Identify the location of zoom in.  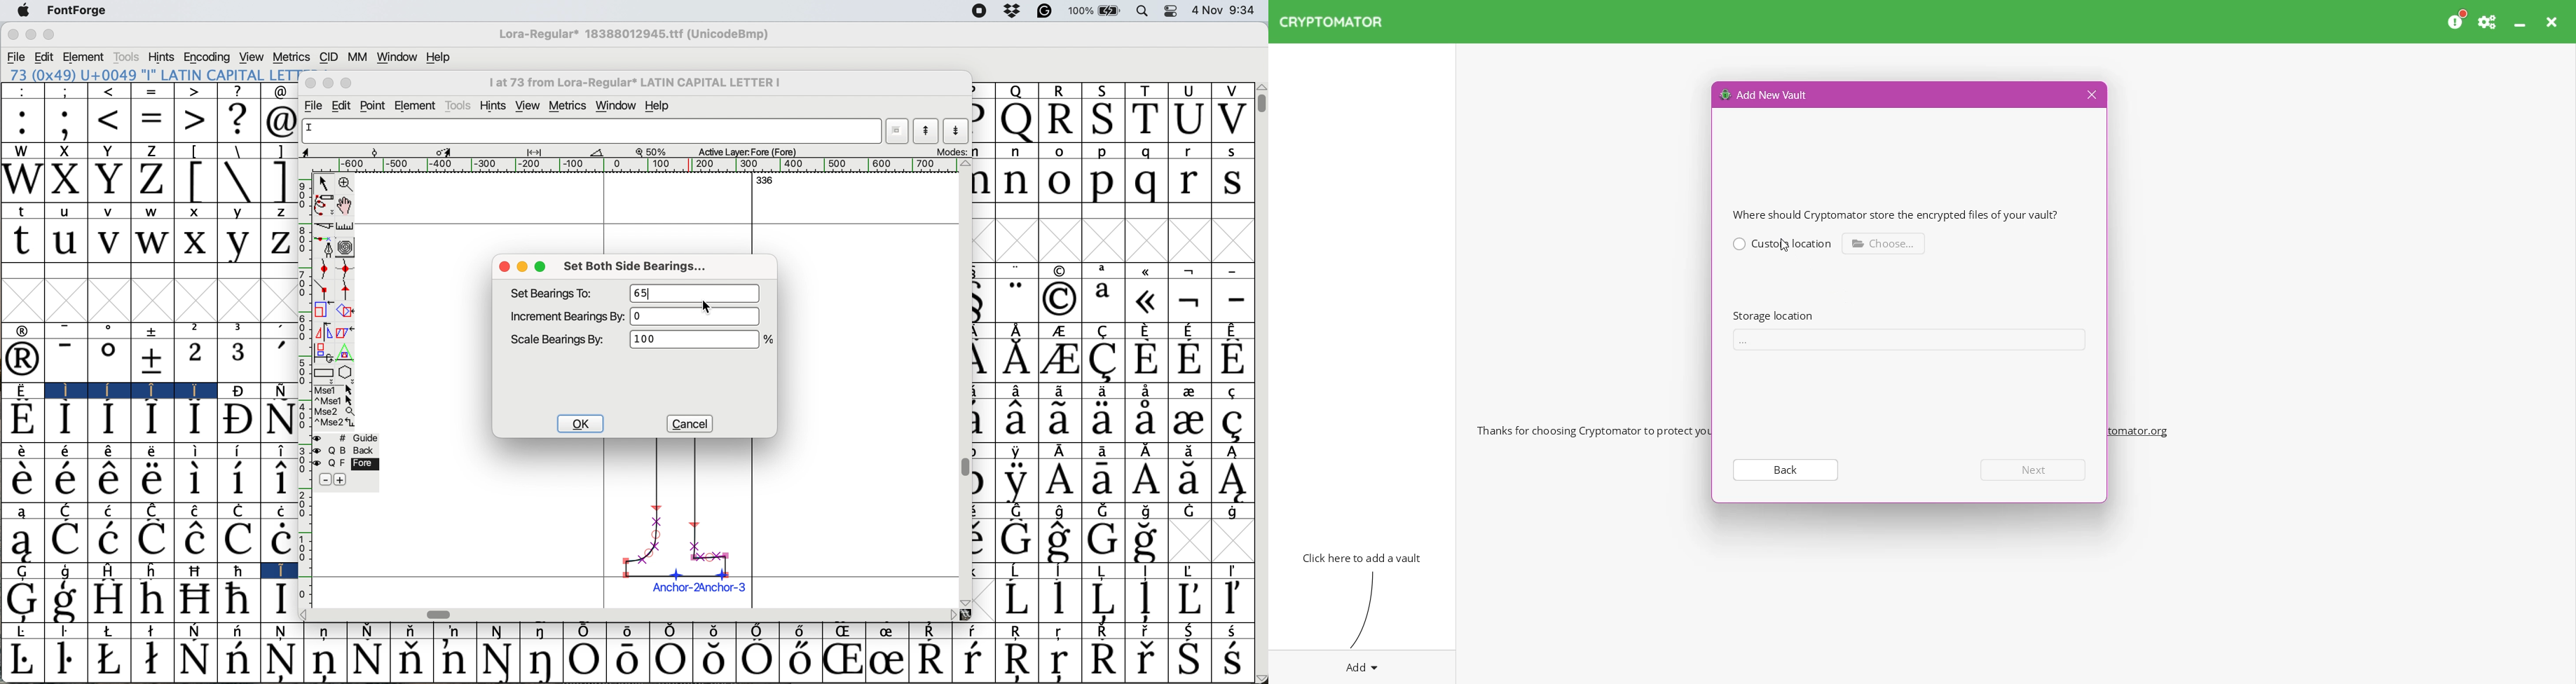
(346, 183).